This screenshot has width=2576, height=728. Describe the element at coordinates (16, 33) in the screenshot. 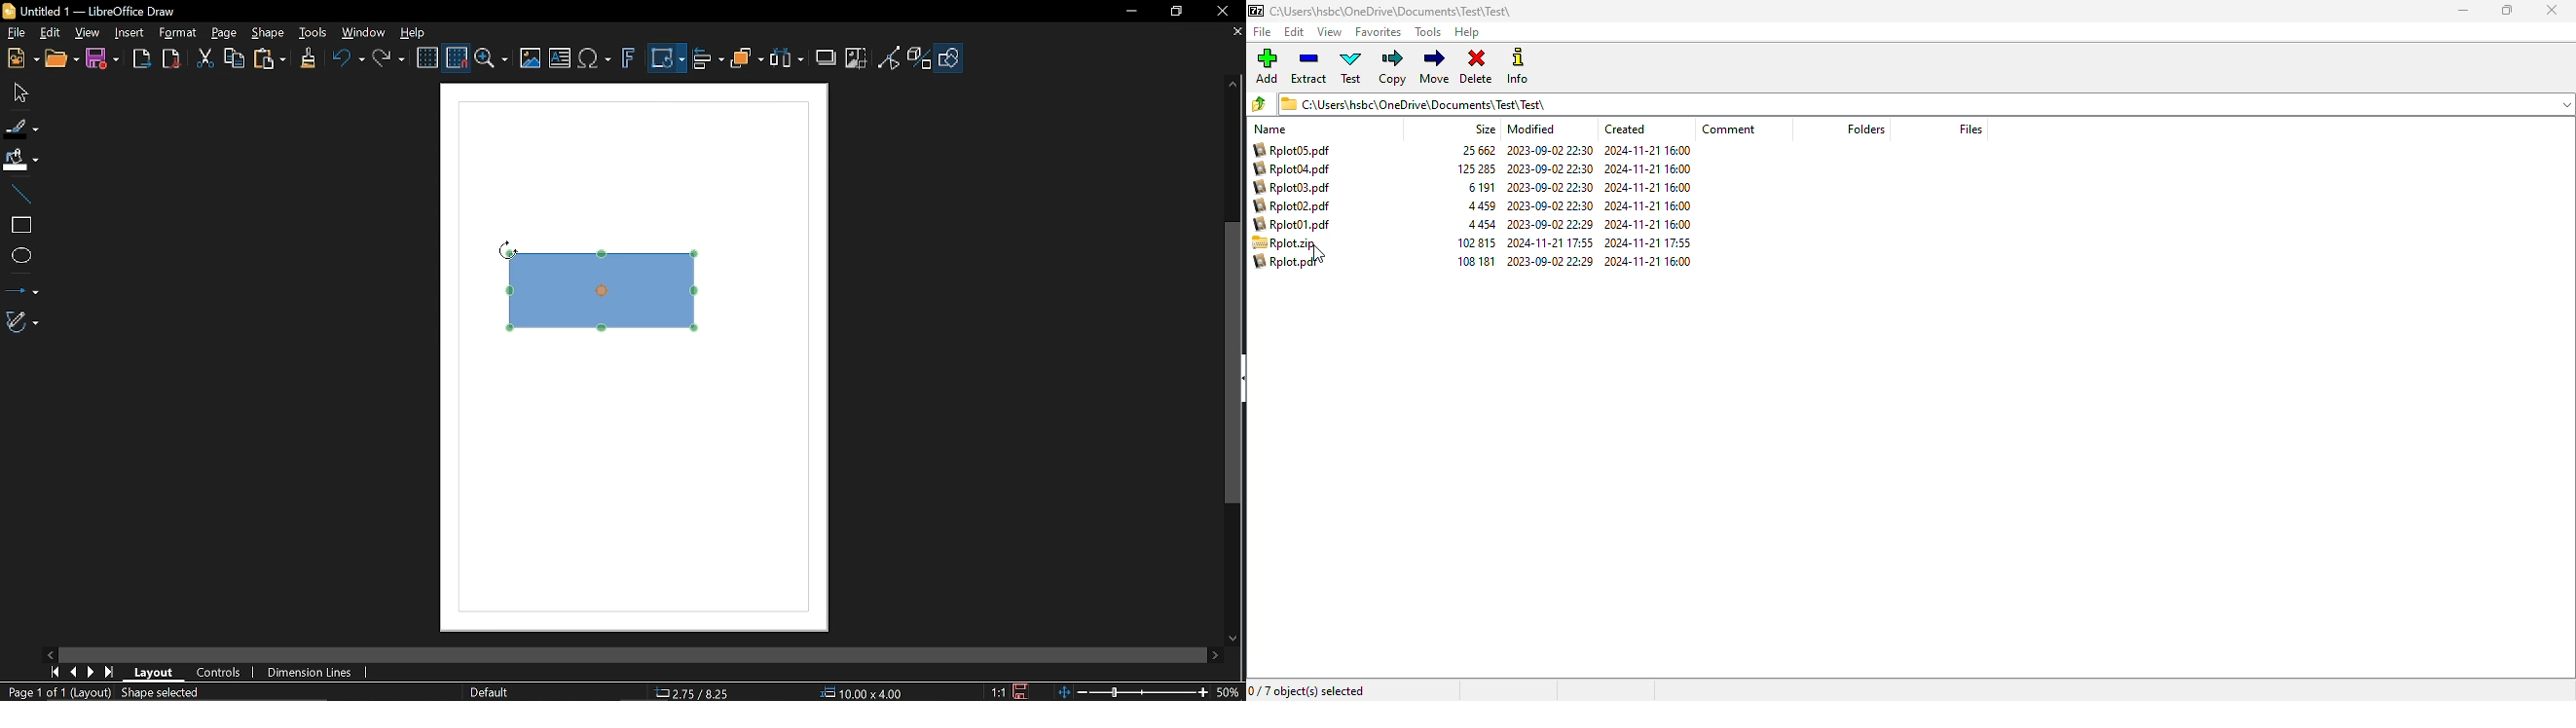

I see `File` at that location.